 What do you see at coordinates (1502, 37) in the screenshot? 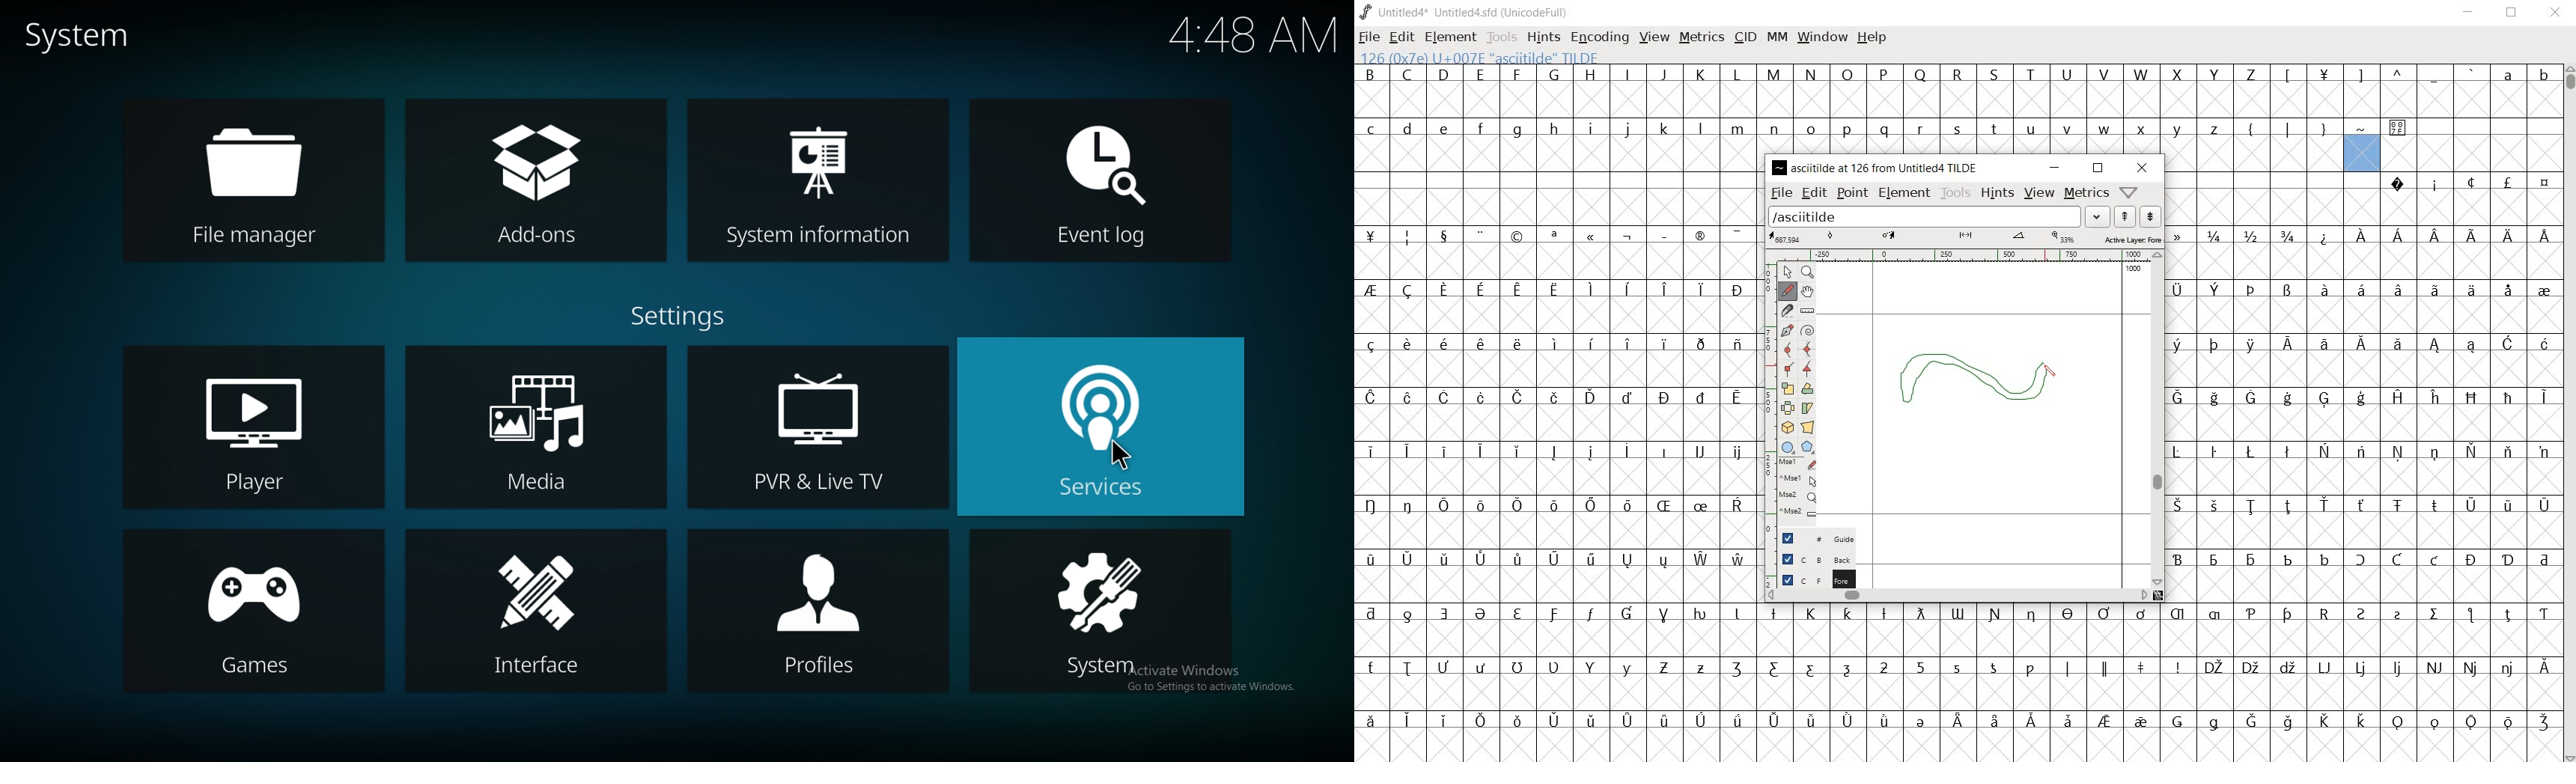
I see `TOOLS` at bounding box center [1502, 37].